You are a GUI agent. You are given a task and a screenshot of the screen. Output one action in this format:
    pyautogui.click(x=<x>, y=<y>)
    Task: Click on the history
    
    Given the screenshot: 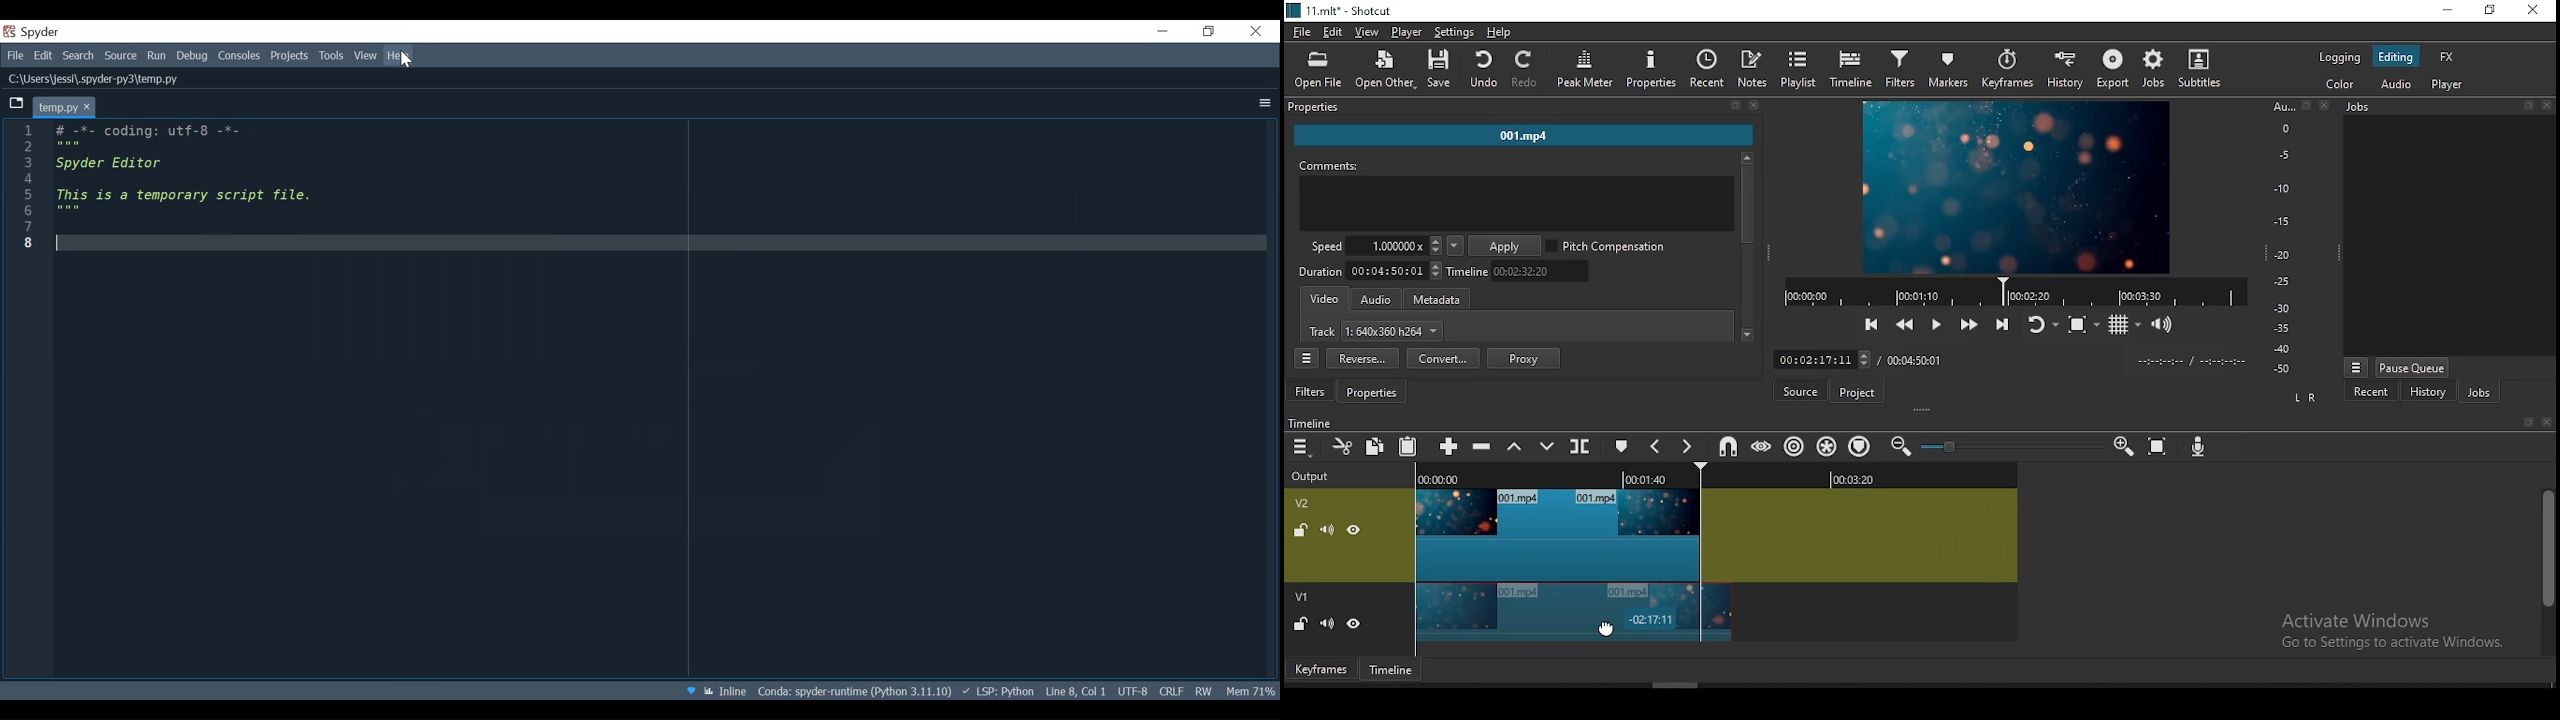 What is the action you would take?
    pyautogui.click(x=2424, y=393)
    